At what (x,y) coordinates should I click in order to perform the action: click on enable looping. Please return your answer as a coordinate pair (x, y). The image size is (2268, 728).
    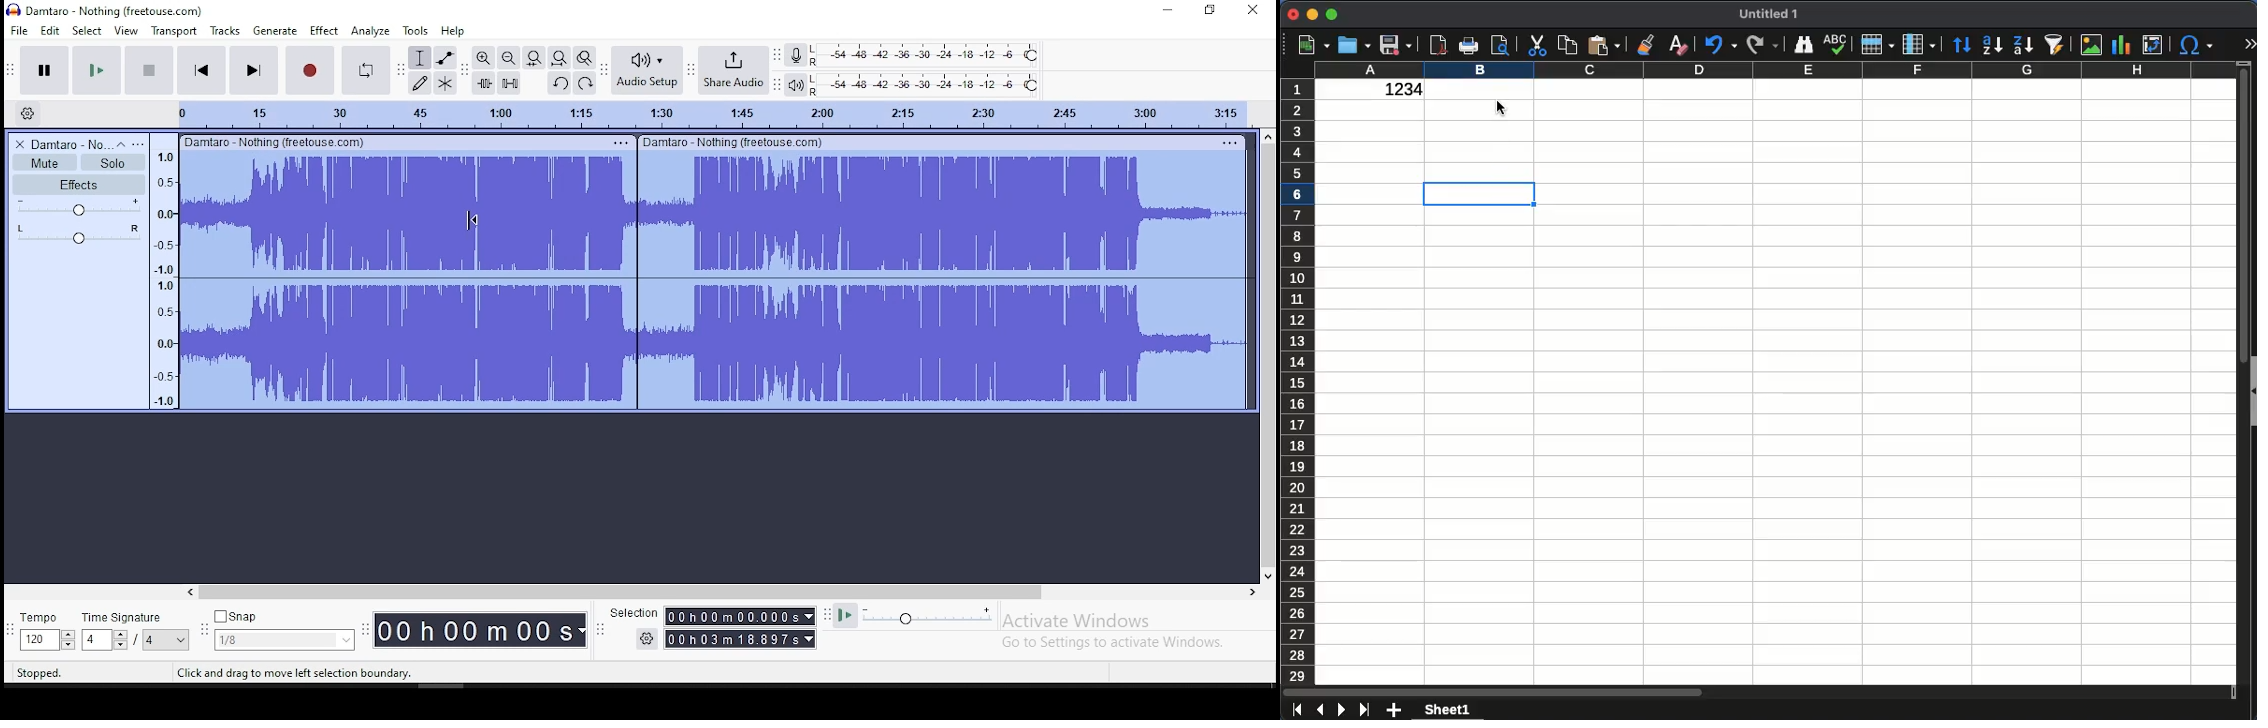
    Looking at the image, I should click on (364, 71).